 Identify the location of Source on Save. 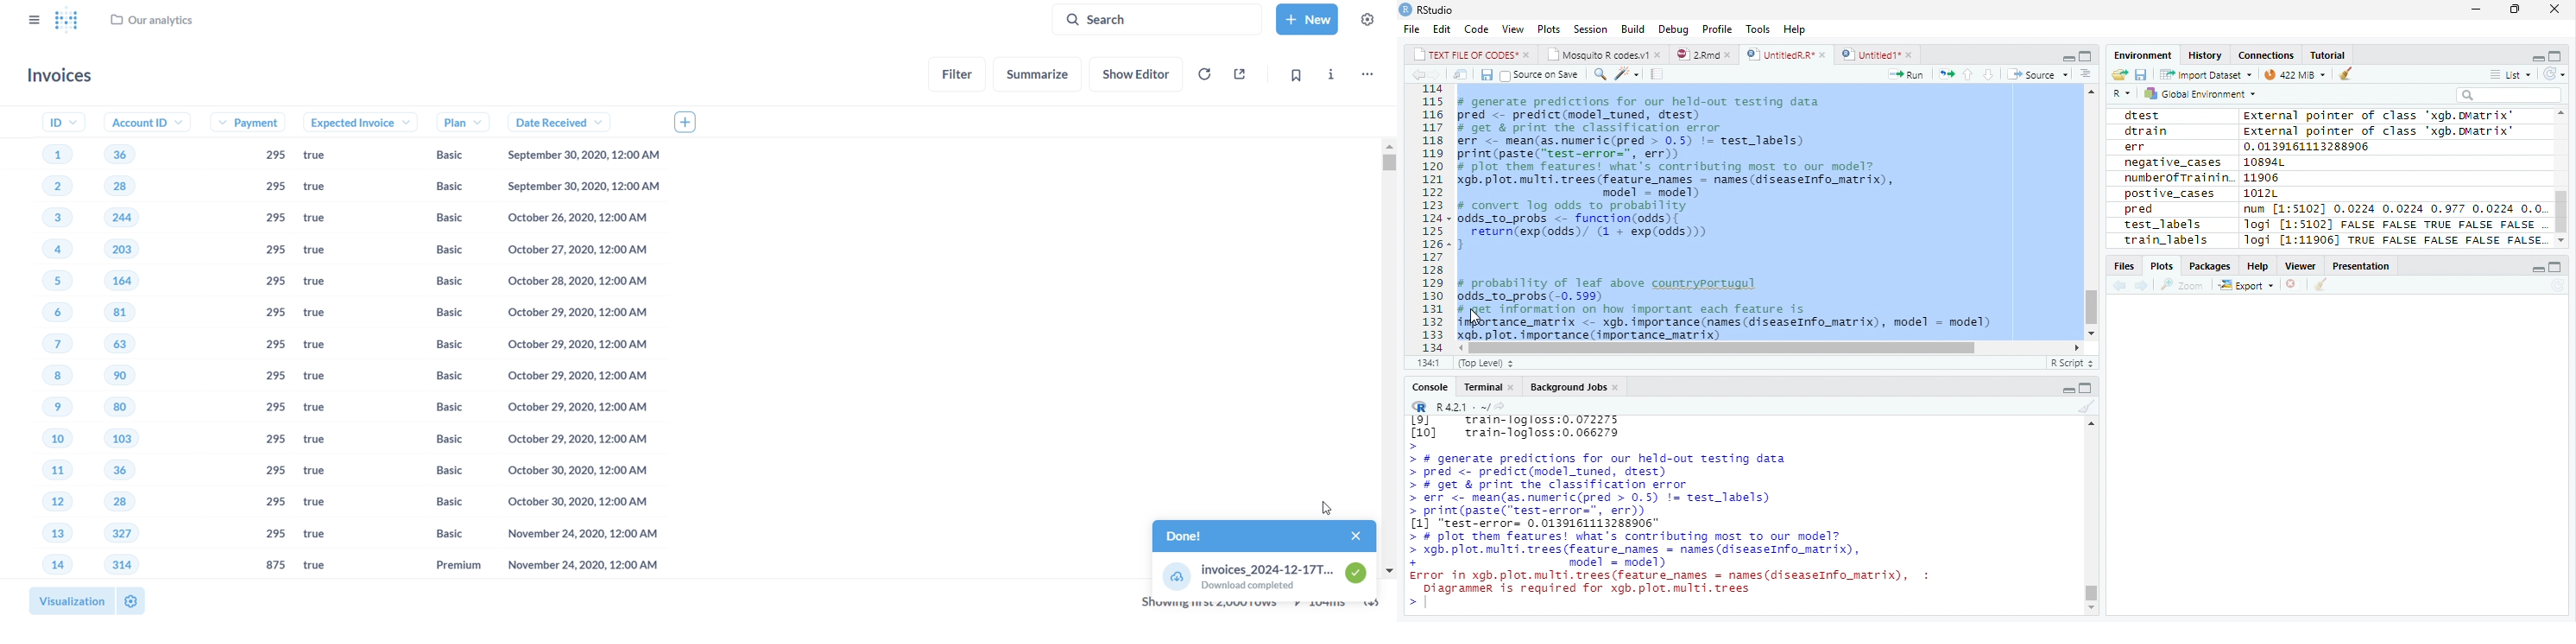
(1538, 75).